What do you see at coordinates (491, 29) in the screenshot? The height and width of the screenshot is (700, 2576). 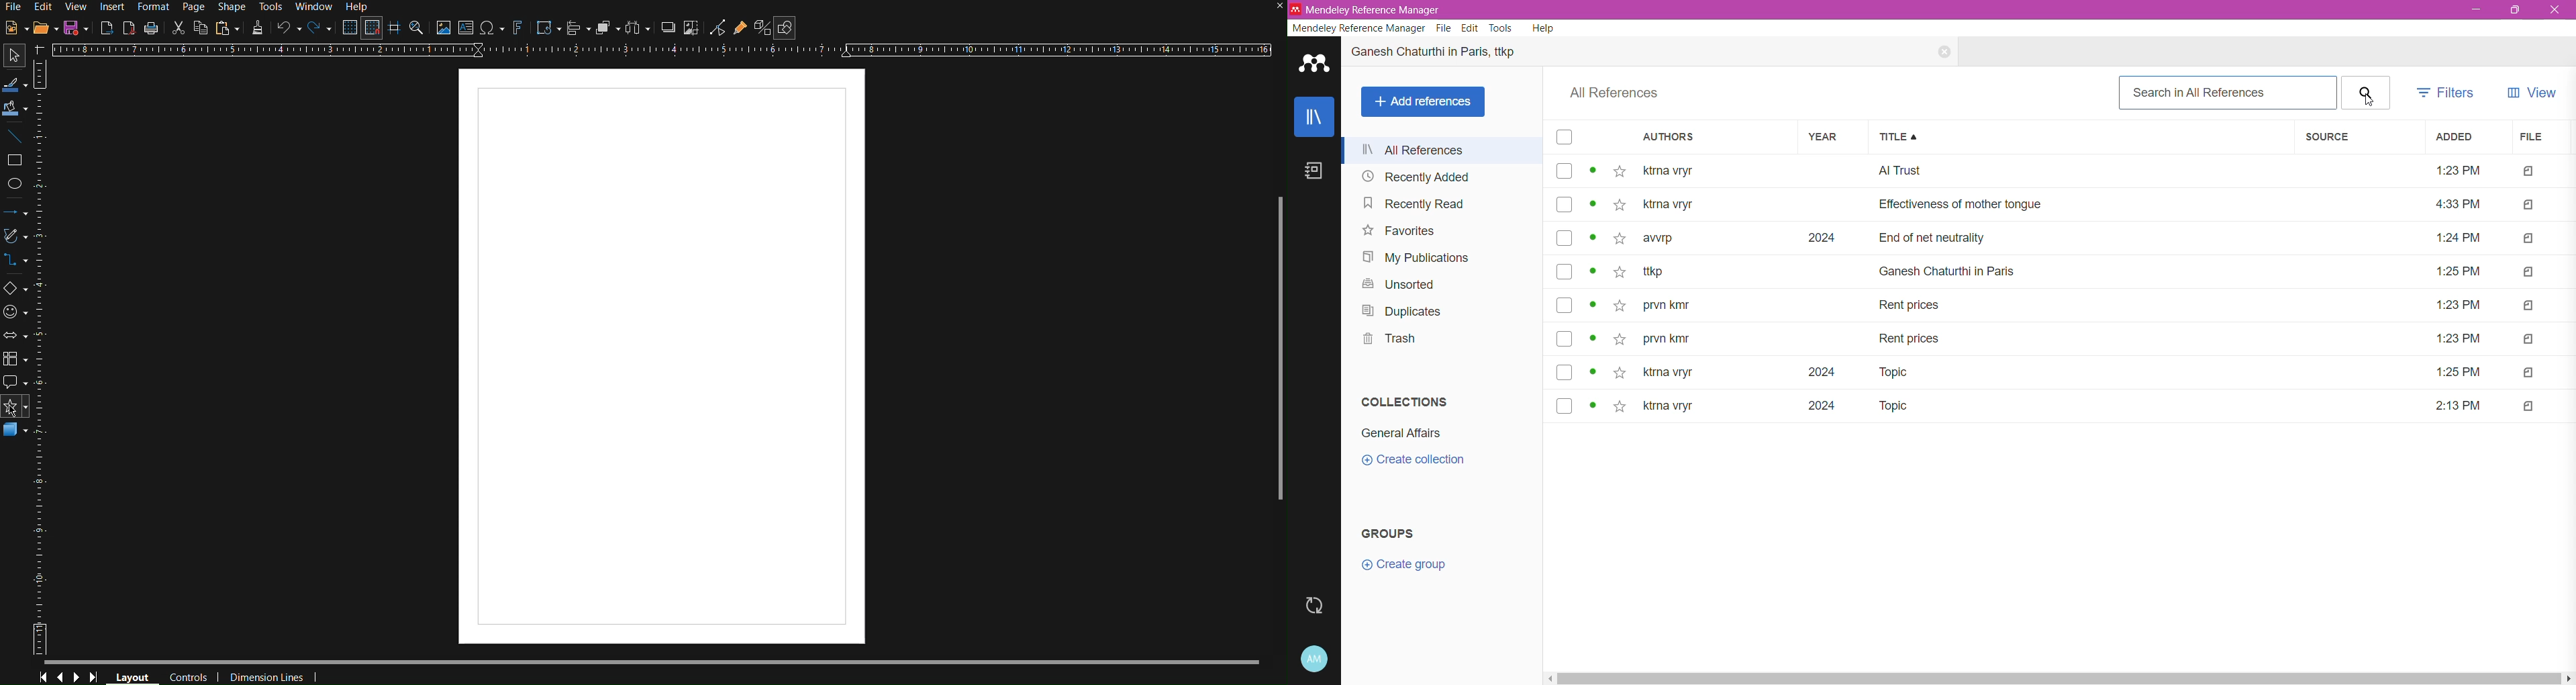 I see `Insert Special Character` at bounding box center [491, 29].